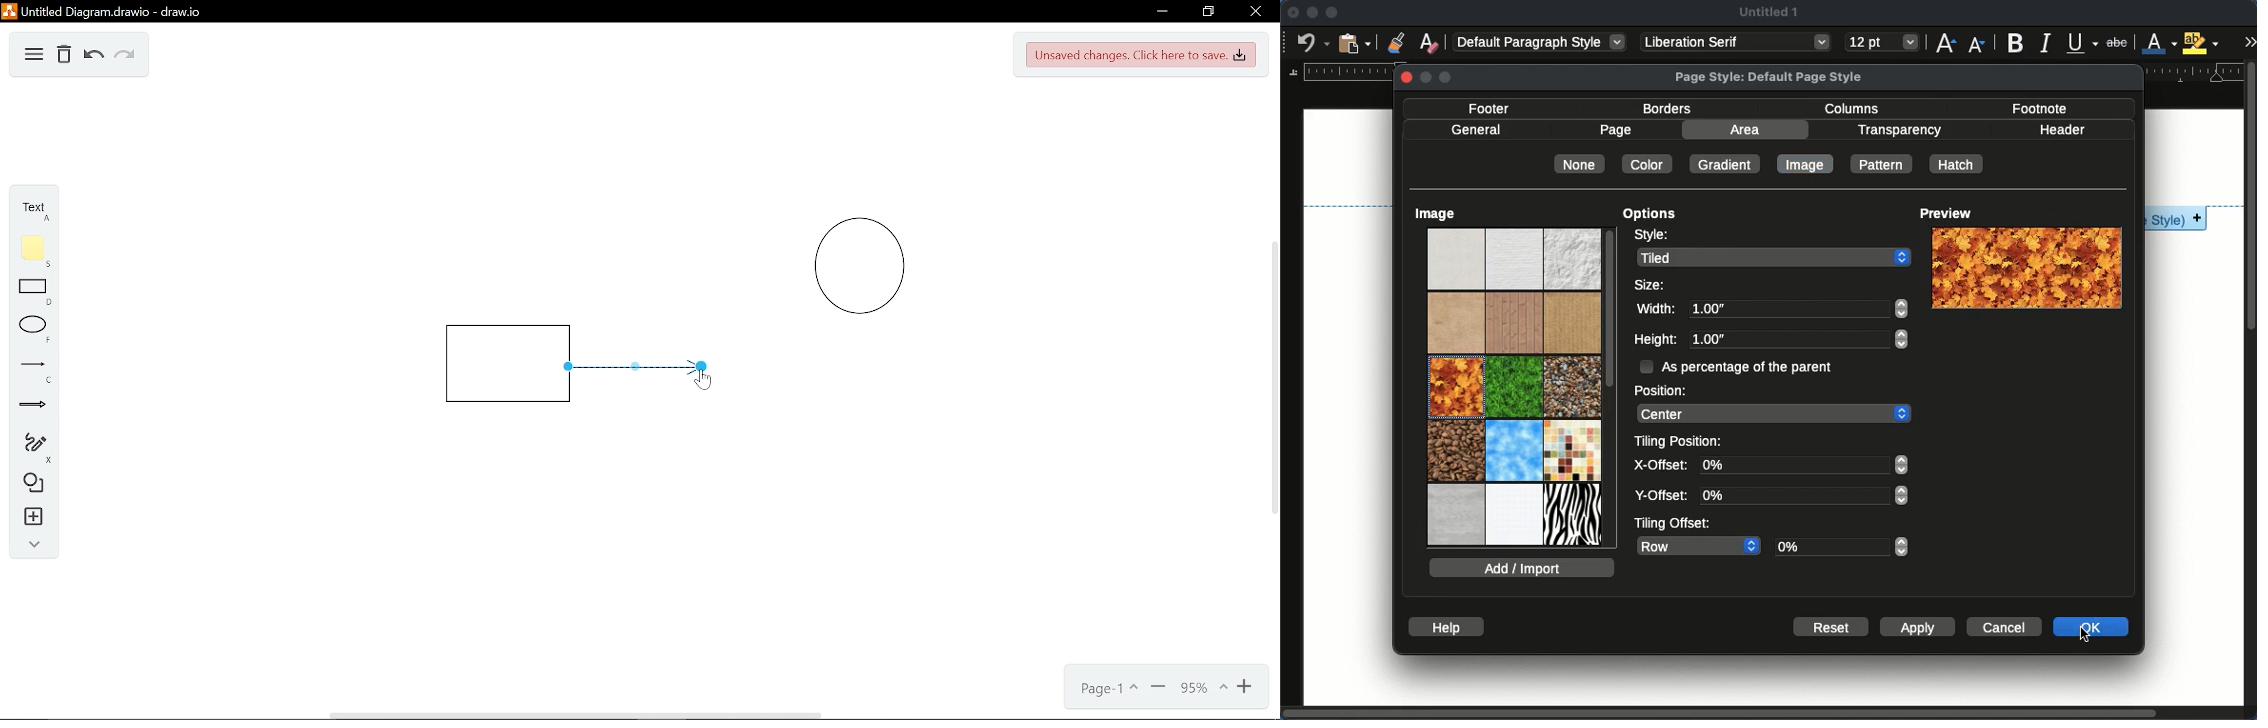 The image size is (2268, 728). I want to click on columns, so click(1854, 110).